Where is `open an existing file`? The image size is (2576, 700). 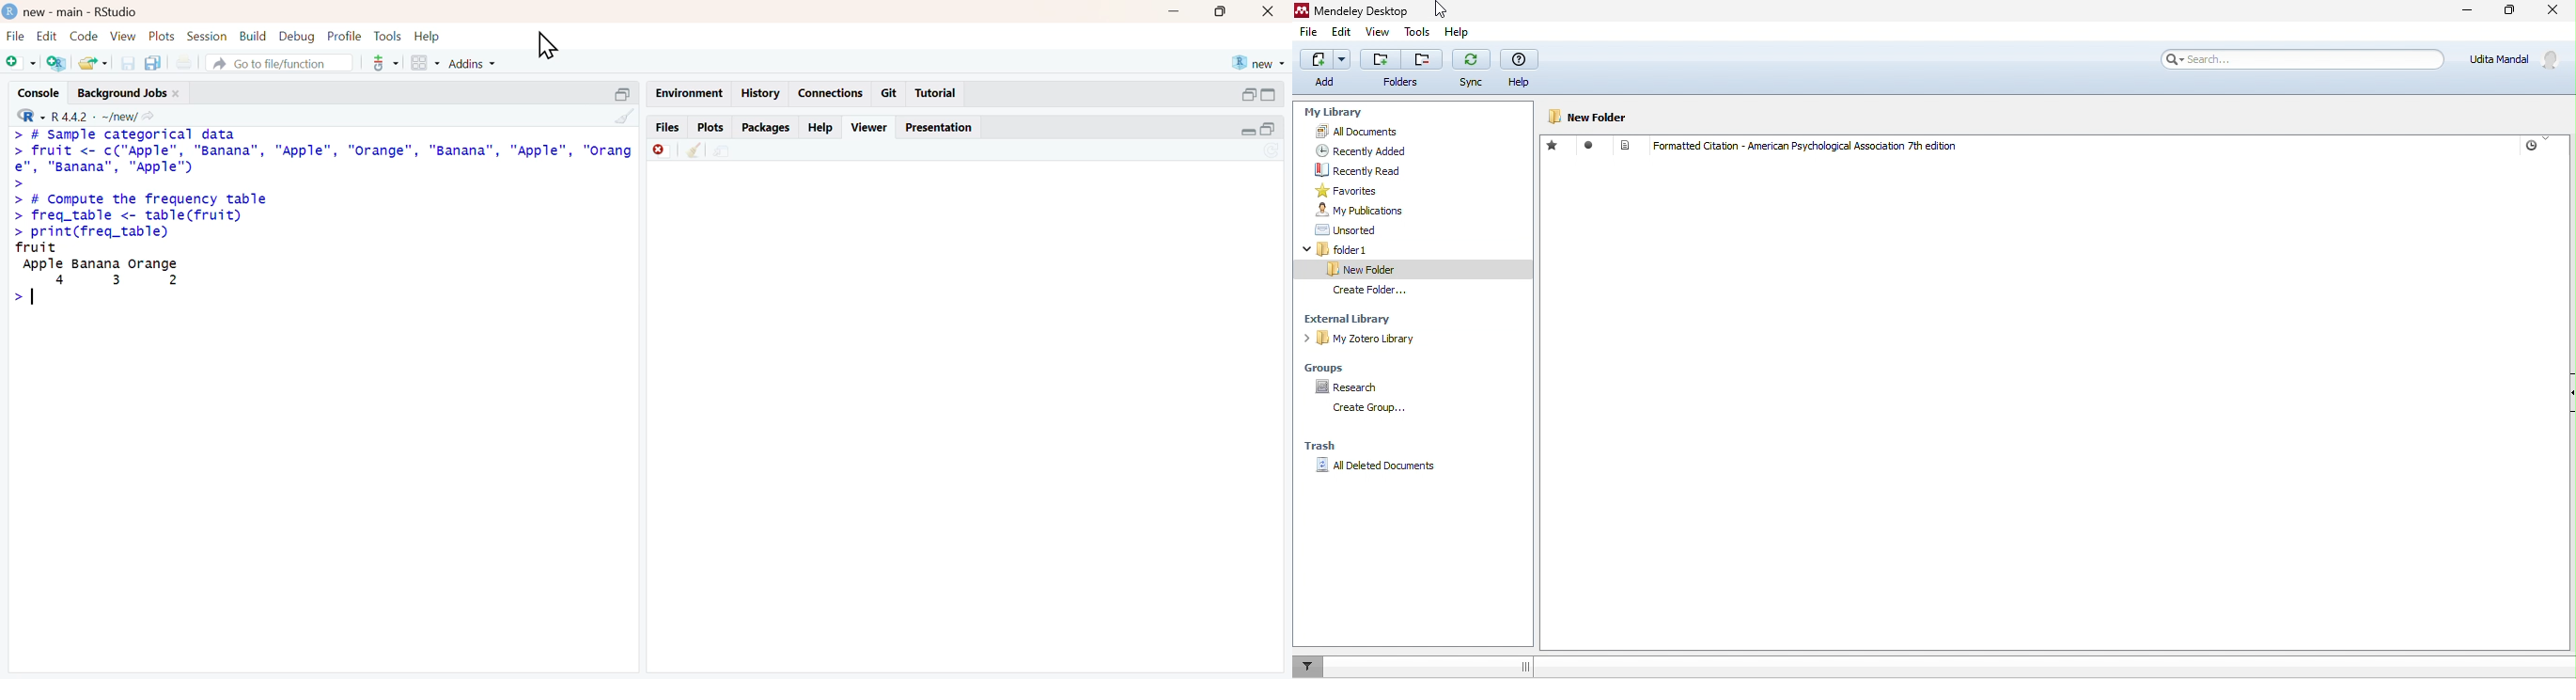
open an existing file is located at coordinates (92, 63).